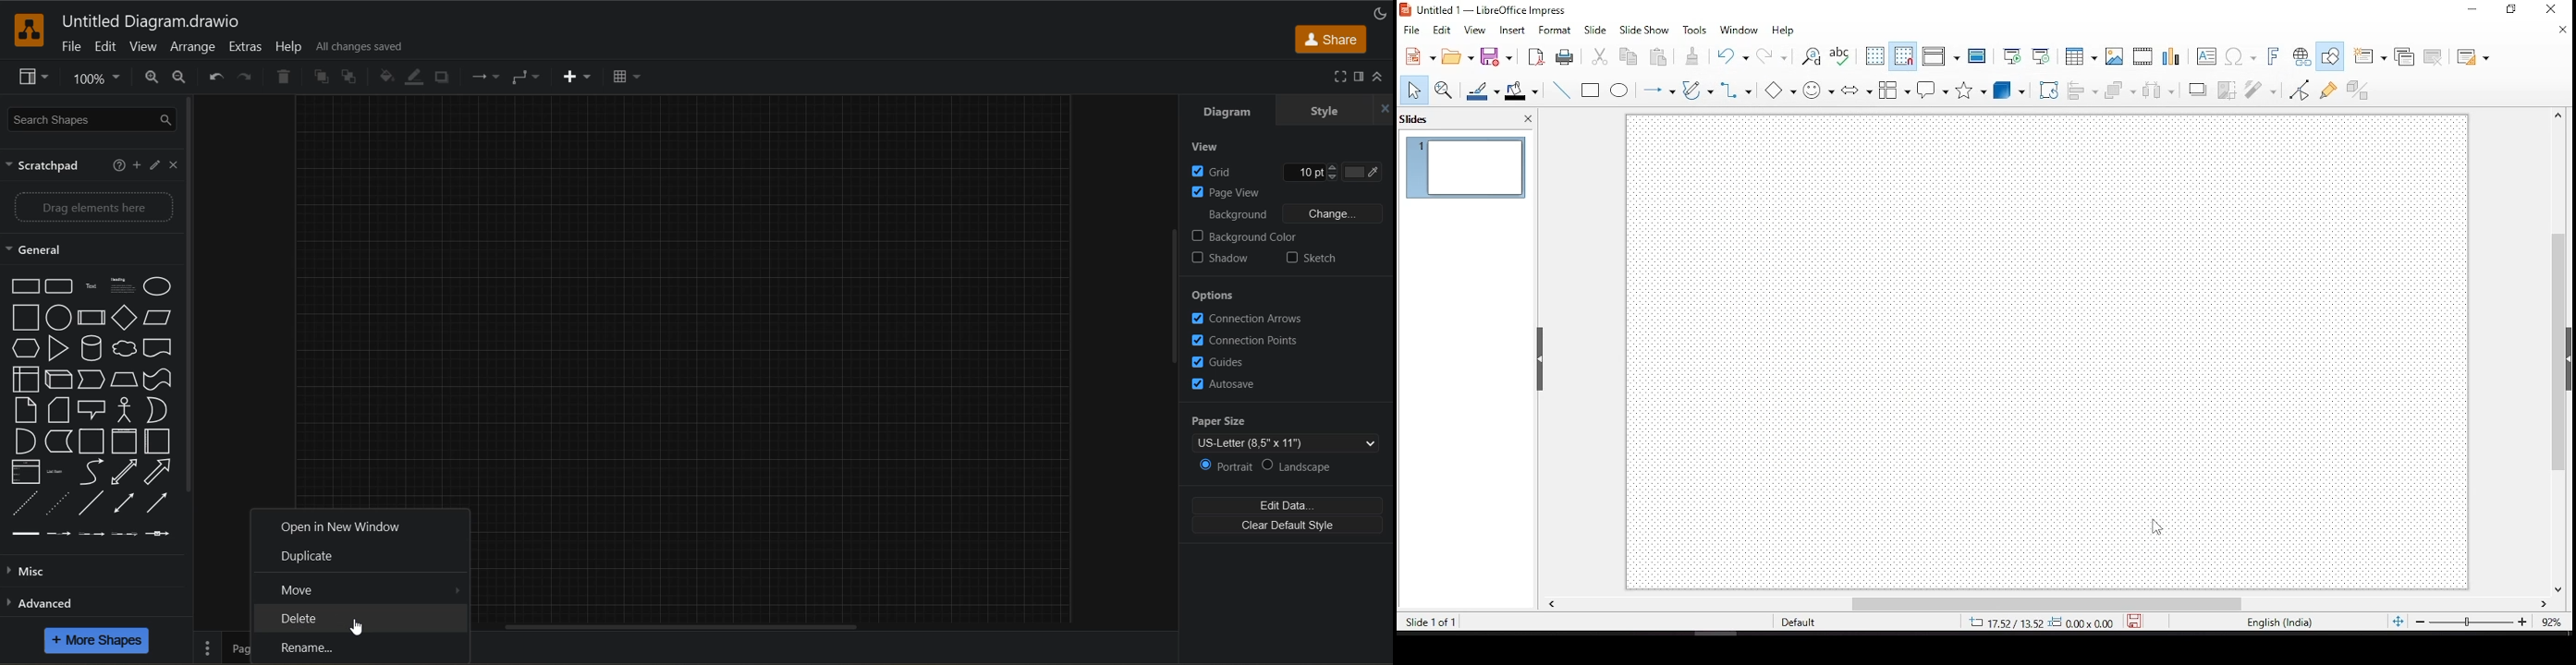  What do you see at coordinates (2565, 351) in the screenshot?
I see `scroll bar` at bounding box center [2565, 351].